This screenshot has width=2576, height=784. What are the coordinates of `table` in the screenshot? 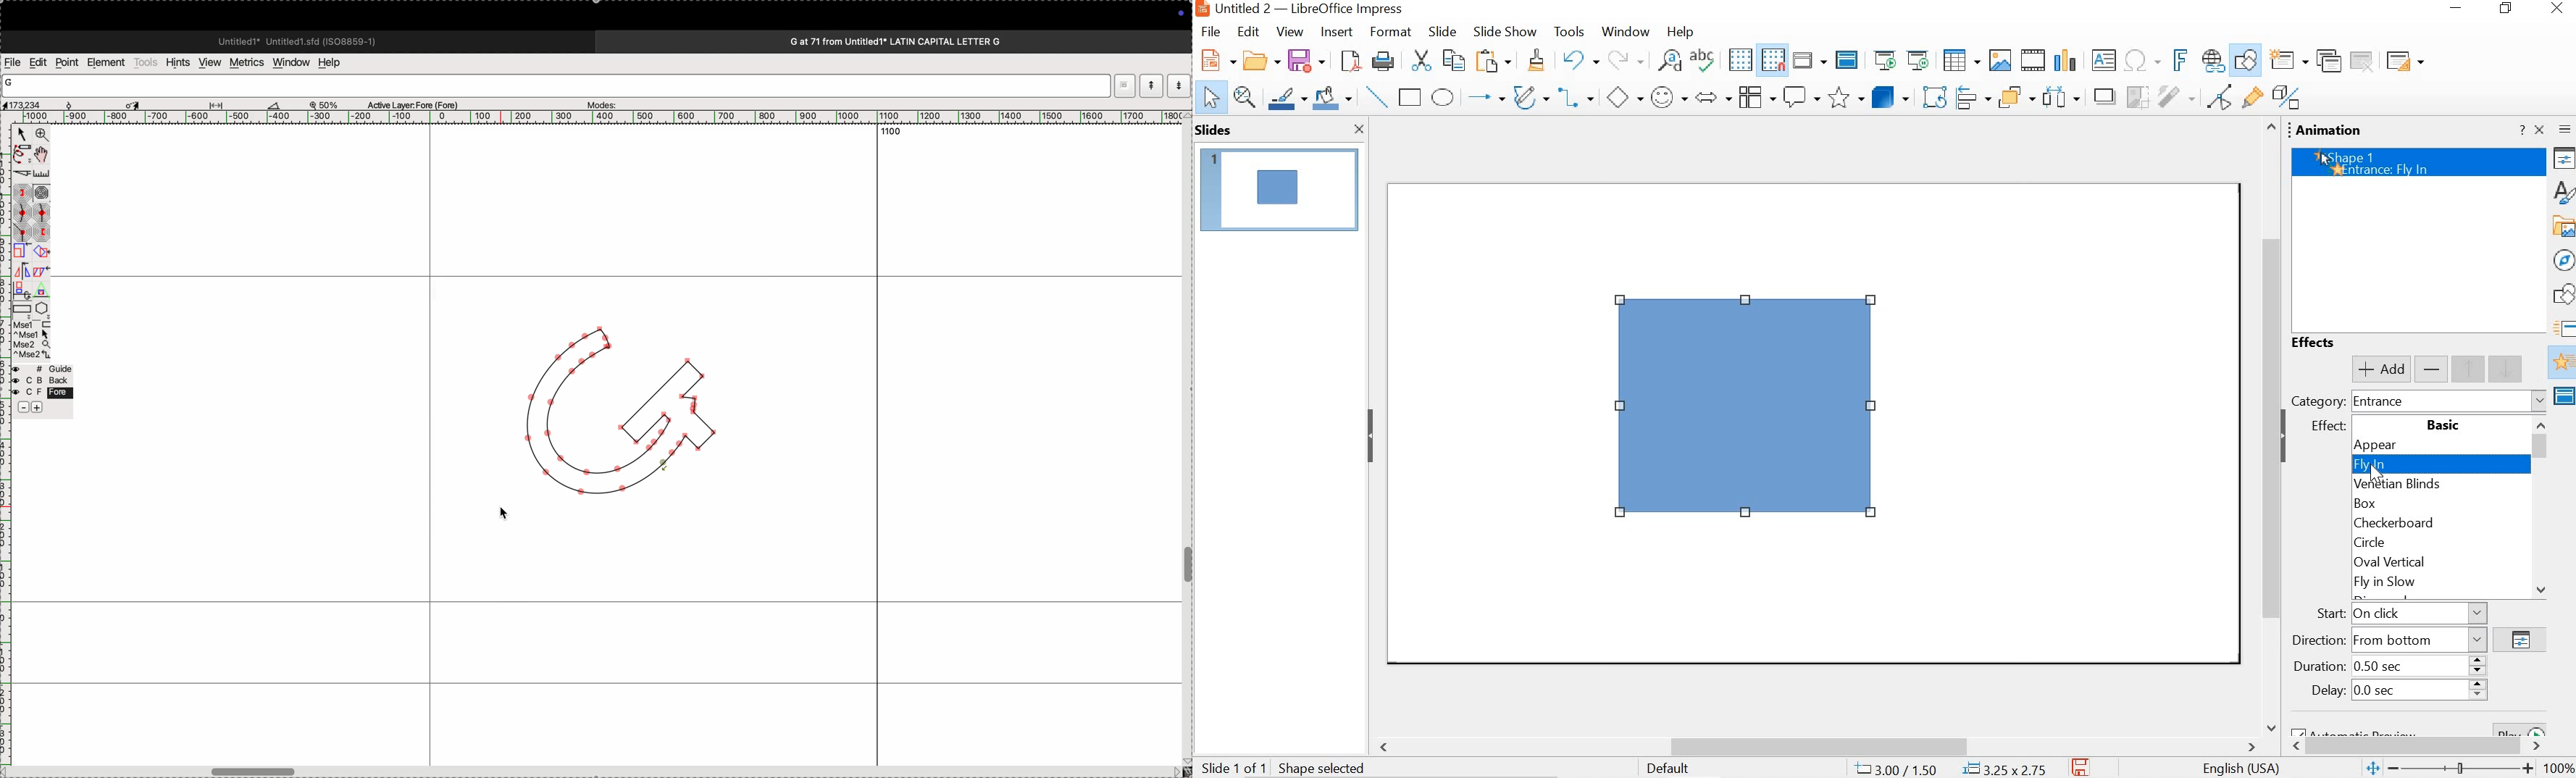 It's located at (1961, 59).